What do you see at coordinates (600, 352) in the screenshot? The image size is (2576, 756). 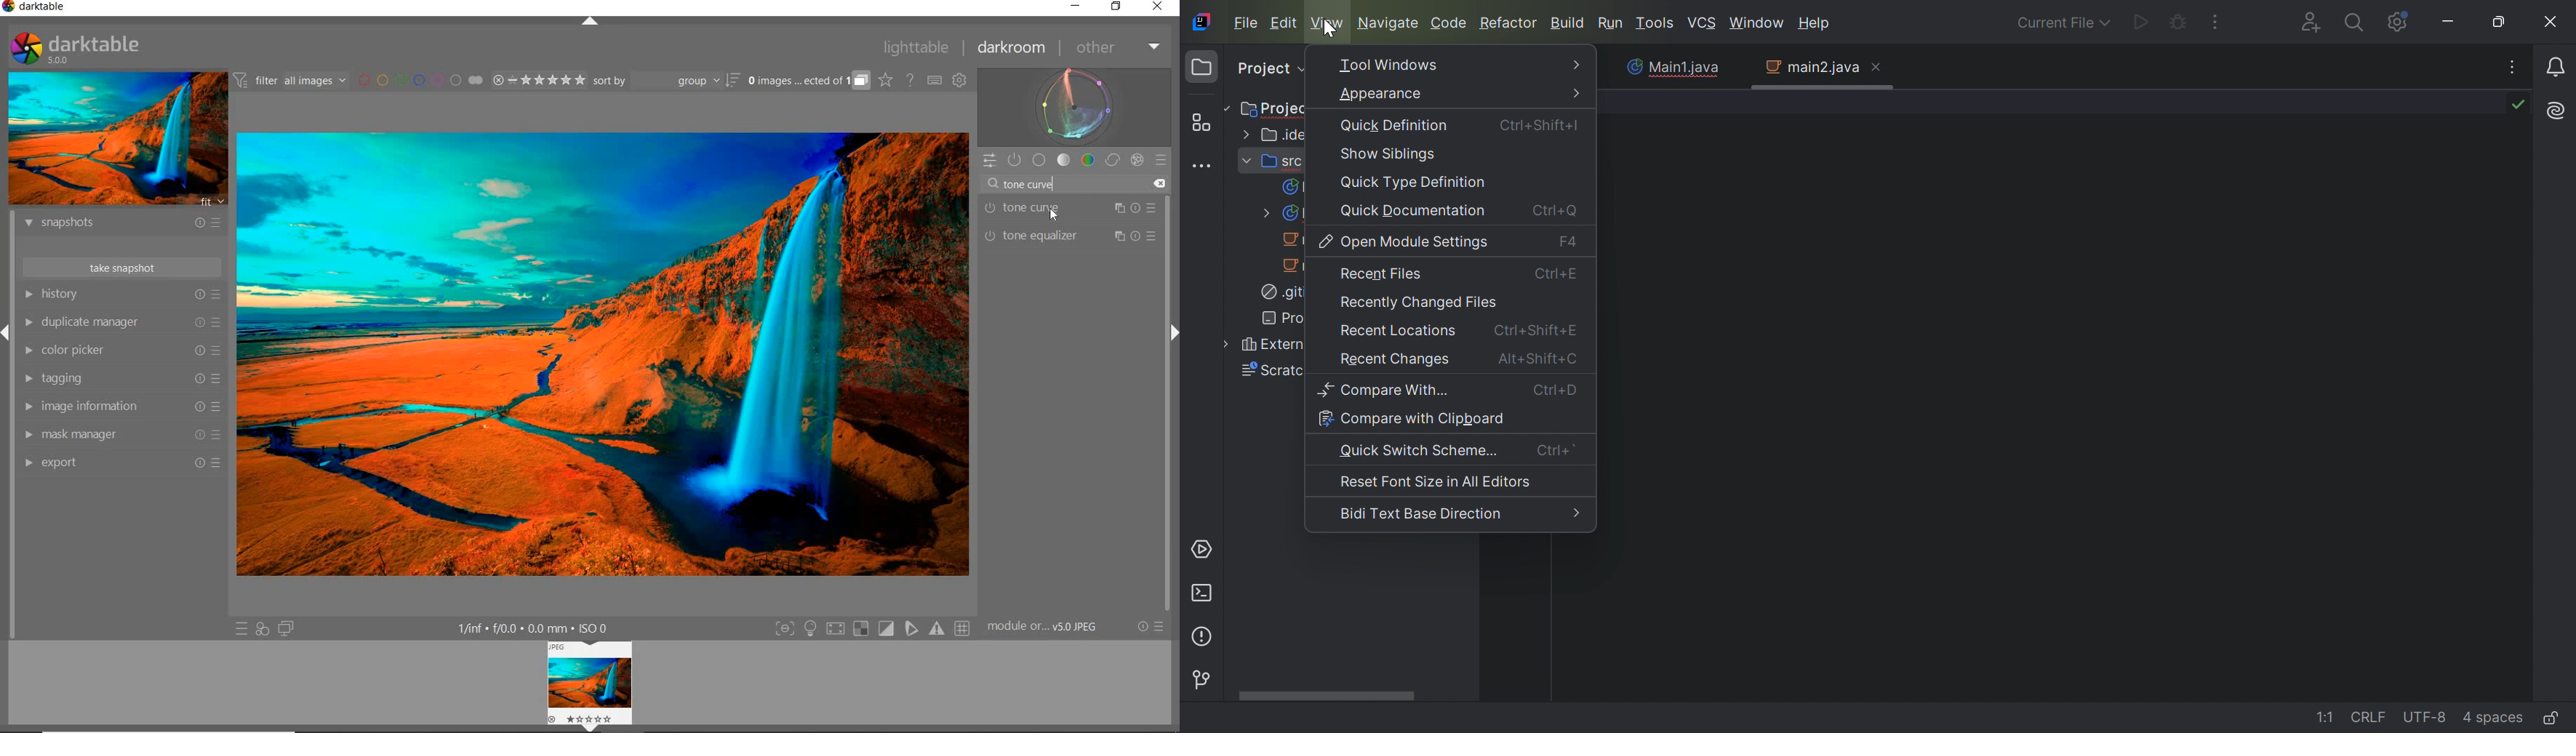 I see `SELECTED IMAGE` at bounding box center [600, 352].